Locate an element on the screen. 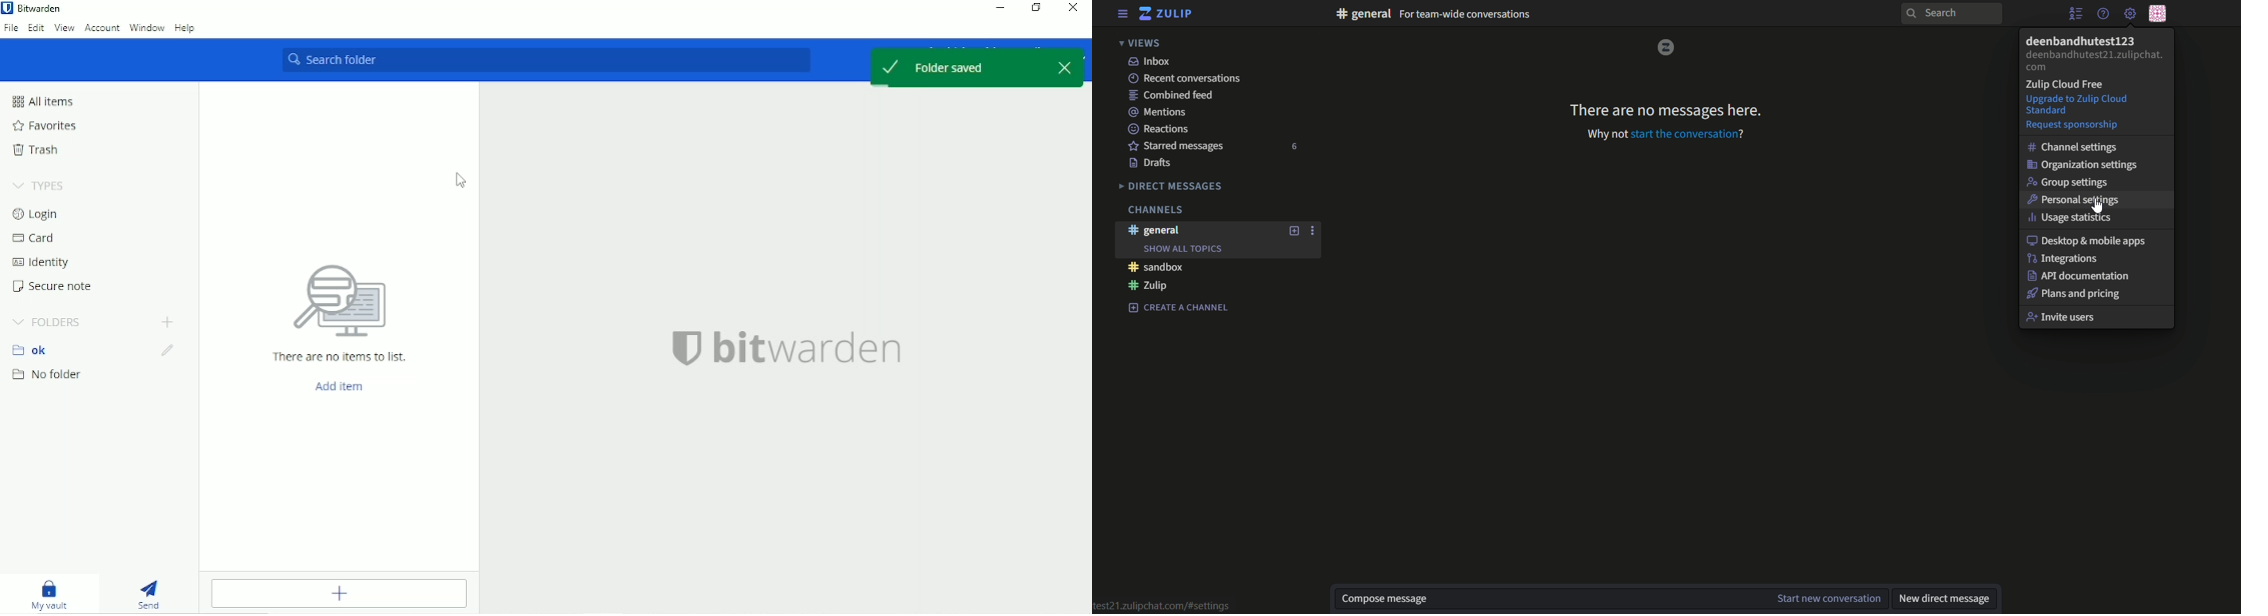 This screenshot has height=616, width=2268. inbox is located at coordinates (1149, 61).